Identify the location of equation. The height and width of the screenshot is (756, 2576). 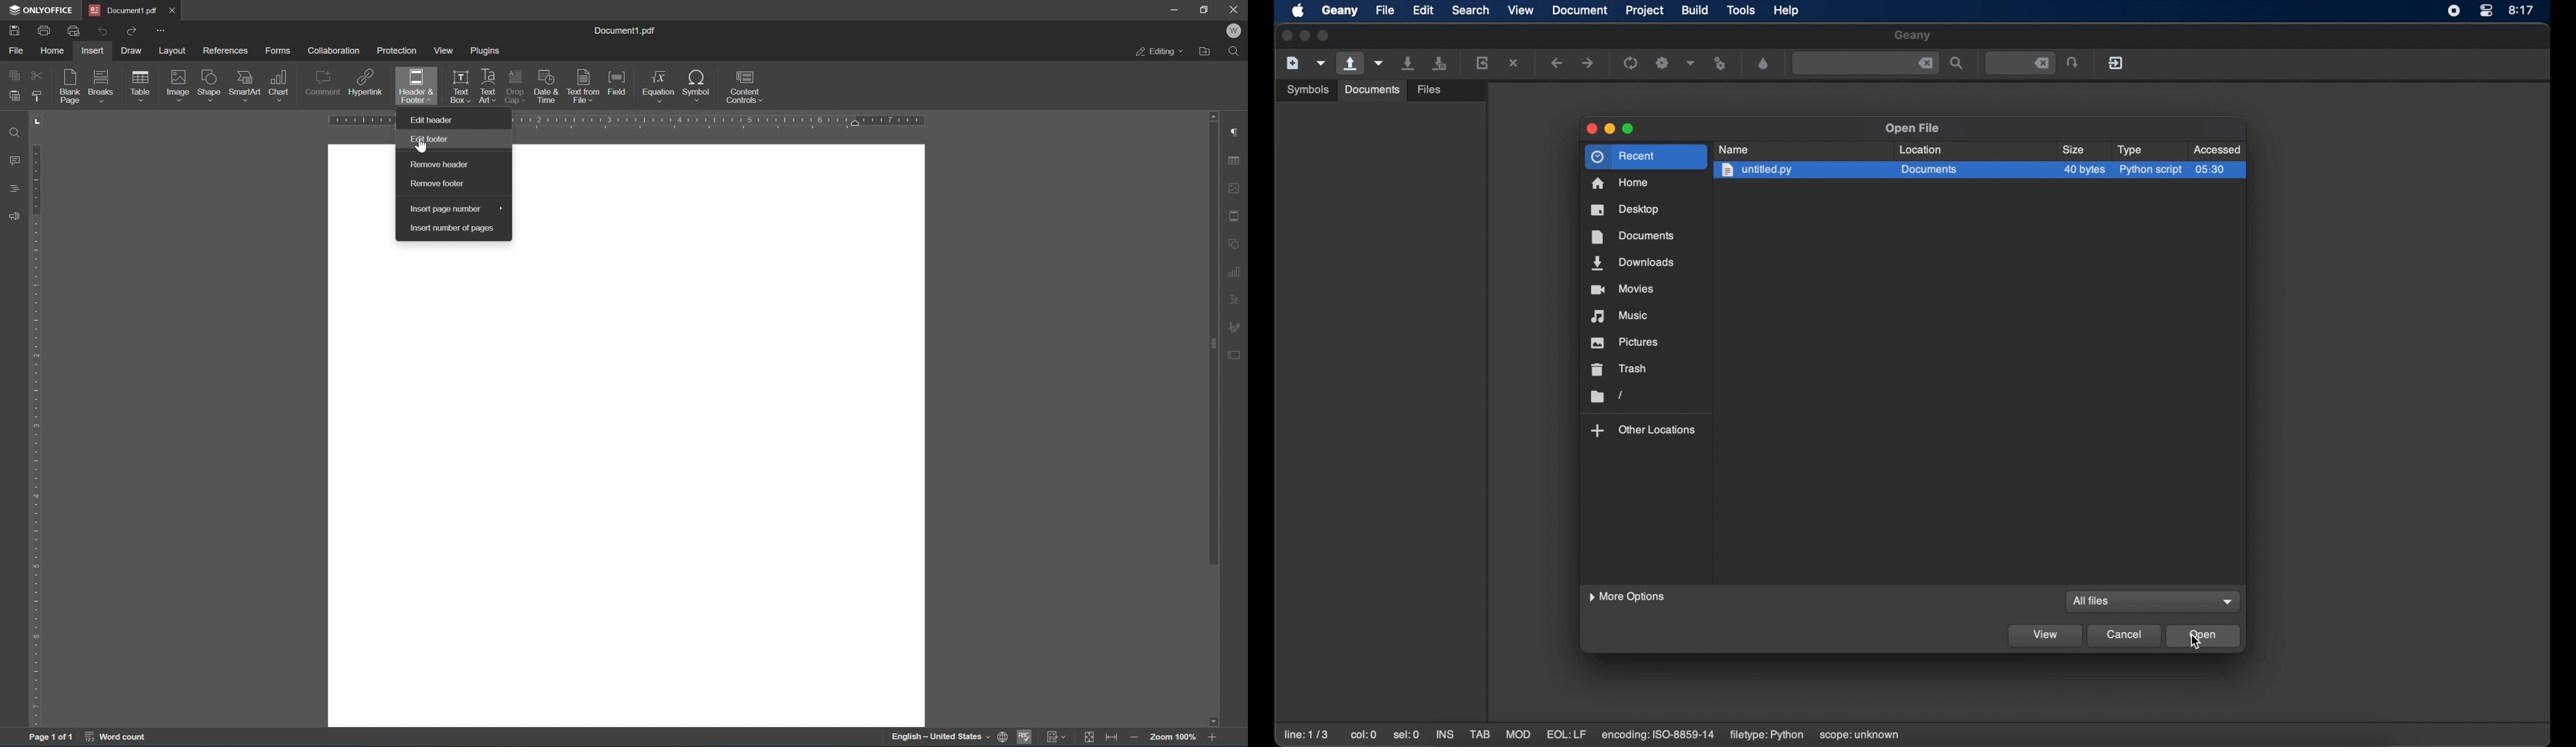
(660, 85).